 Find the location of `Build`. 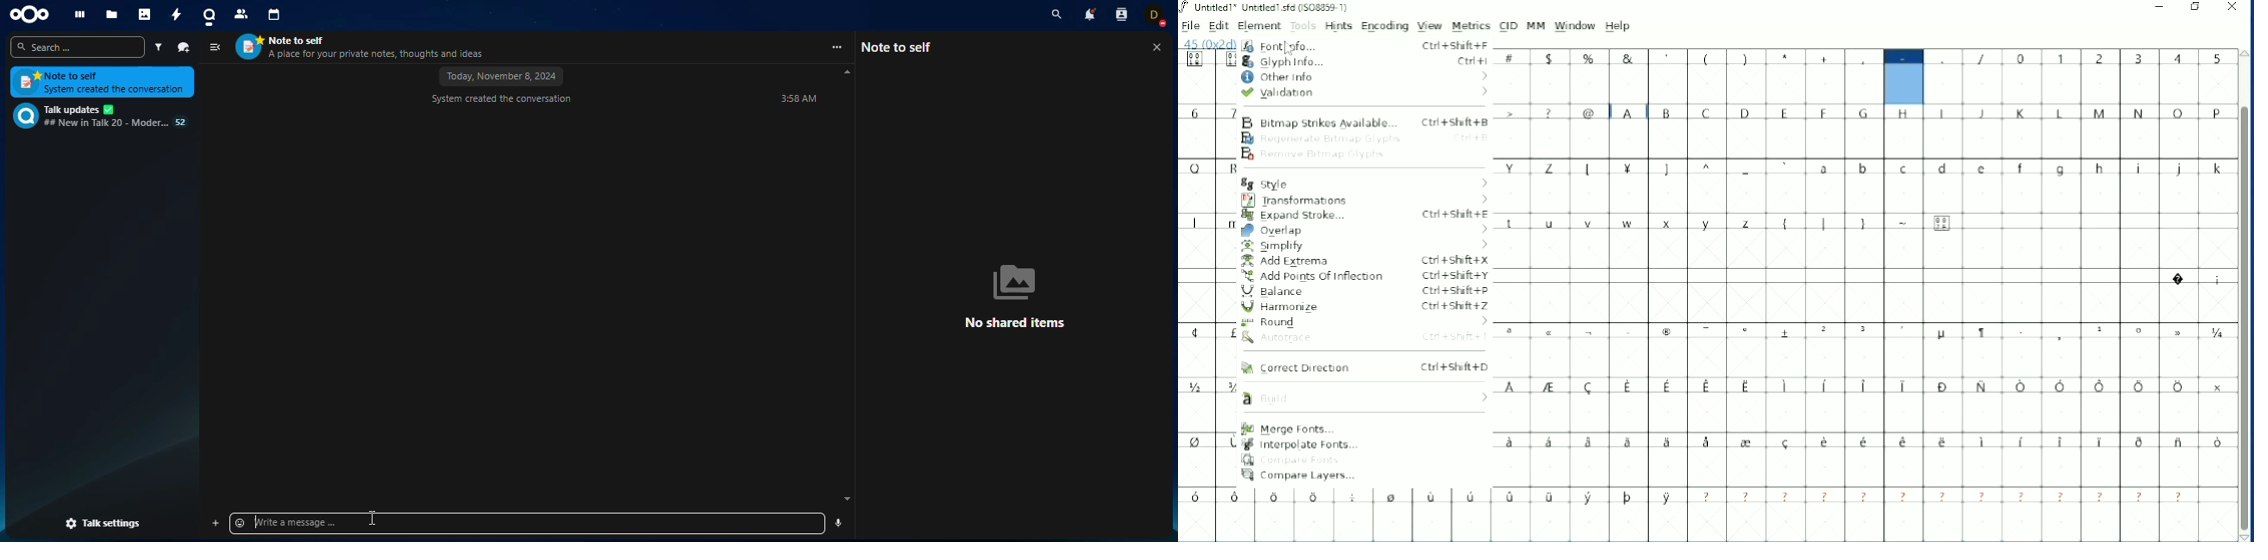

Build is located at coordinates (1366, 398).